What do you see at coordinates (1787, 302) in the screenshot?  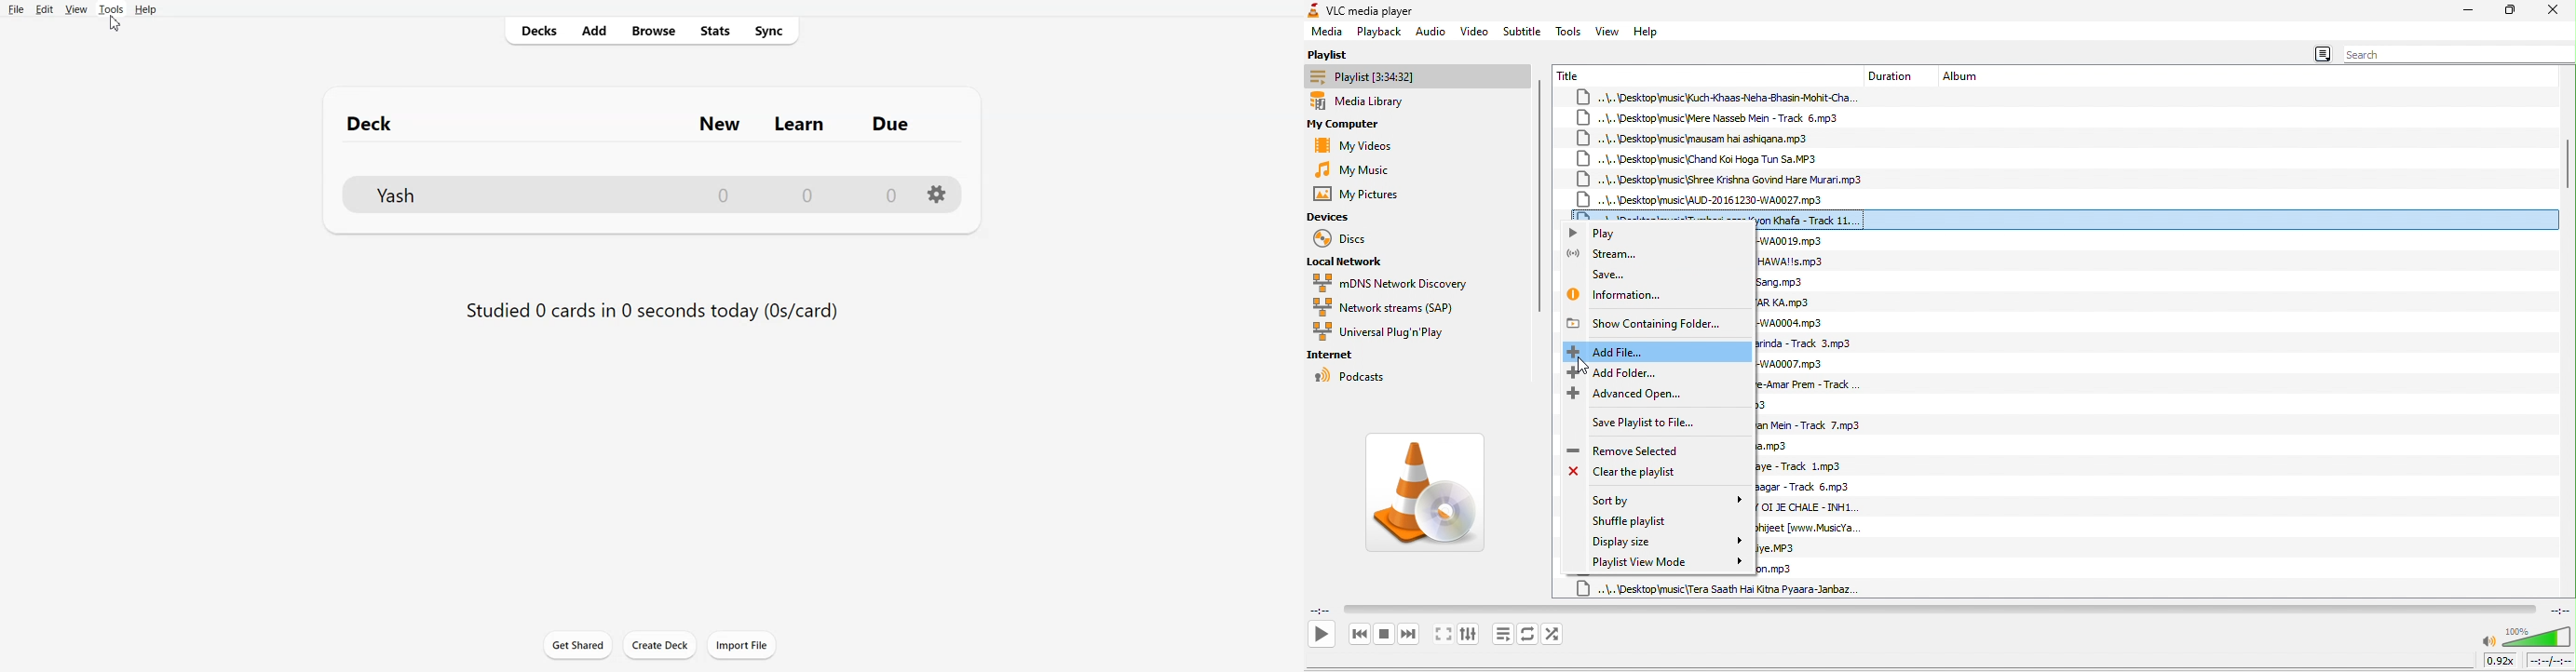 I see `««\.. \Desktop\music\YEH SILSILA PYAR KA.mp3` at bounding box center [1787, 302].